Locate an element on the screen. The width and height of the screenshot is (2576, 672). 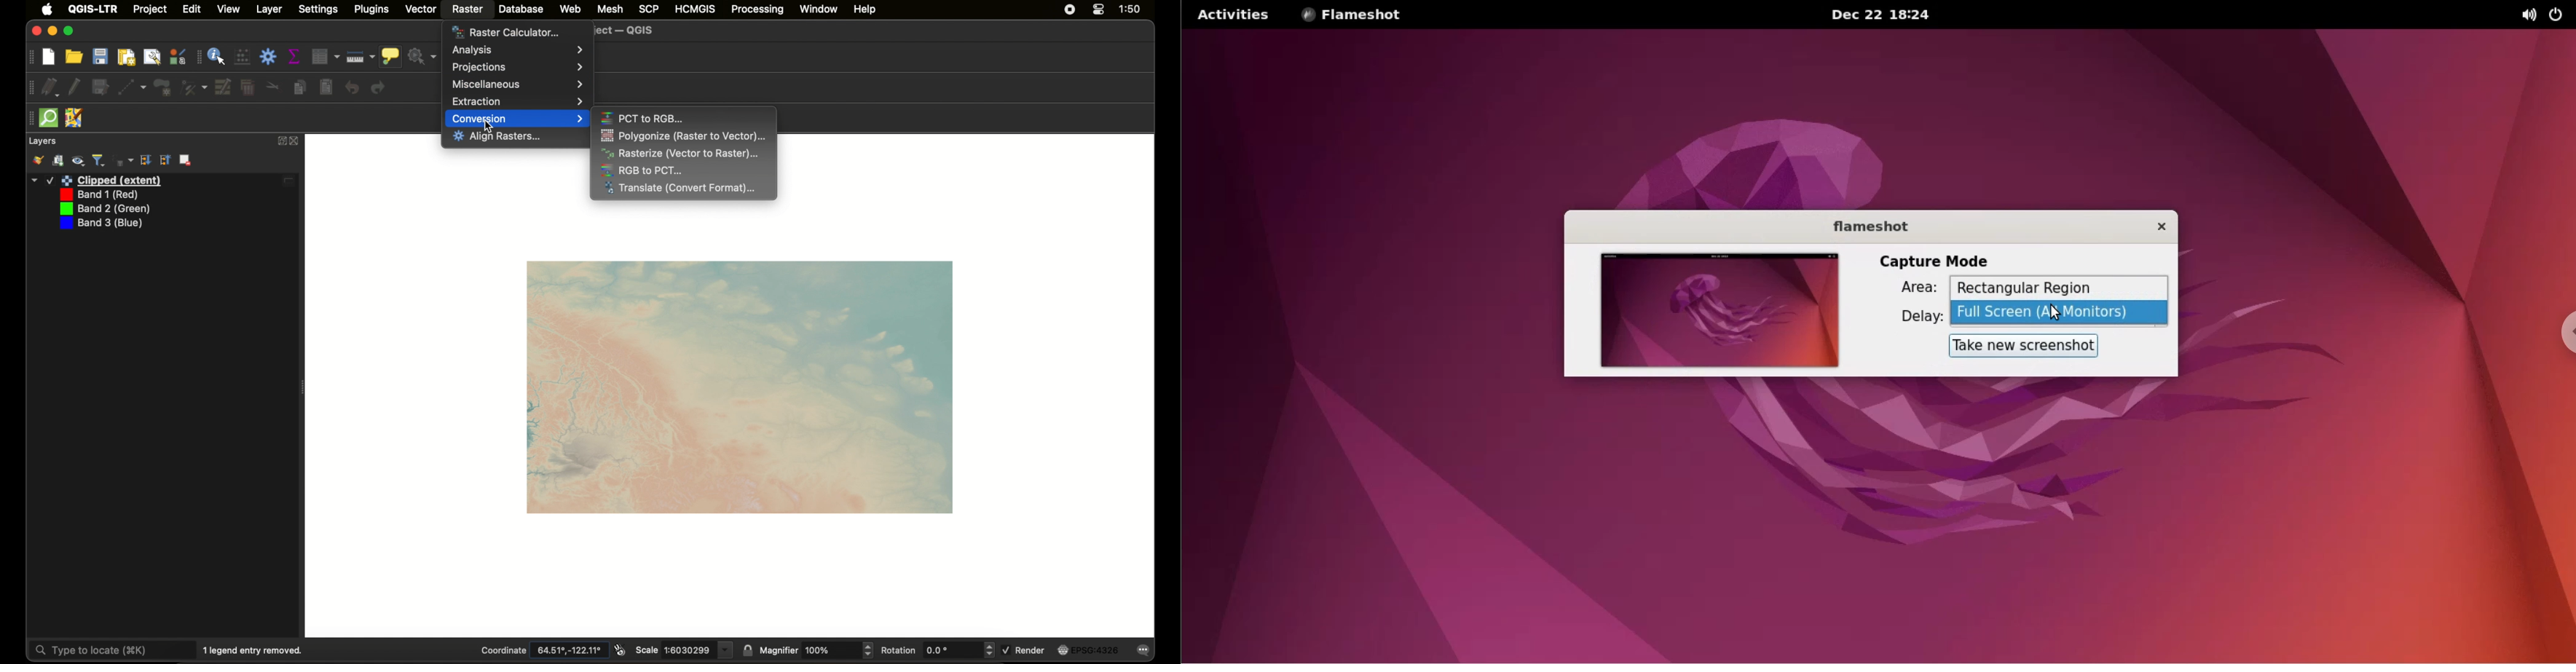
collapse all is located at coordinates (146, 160).